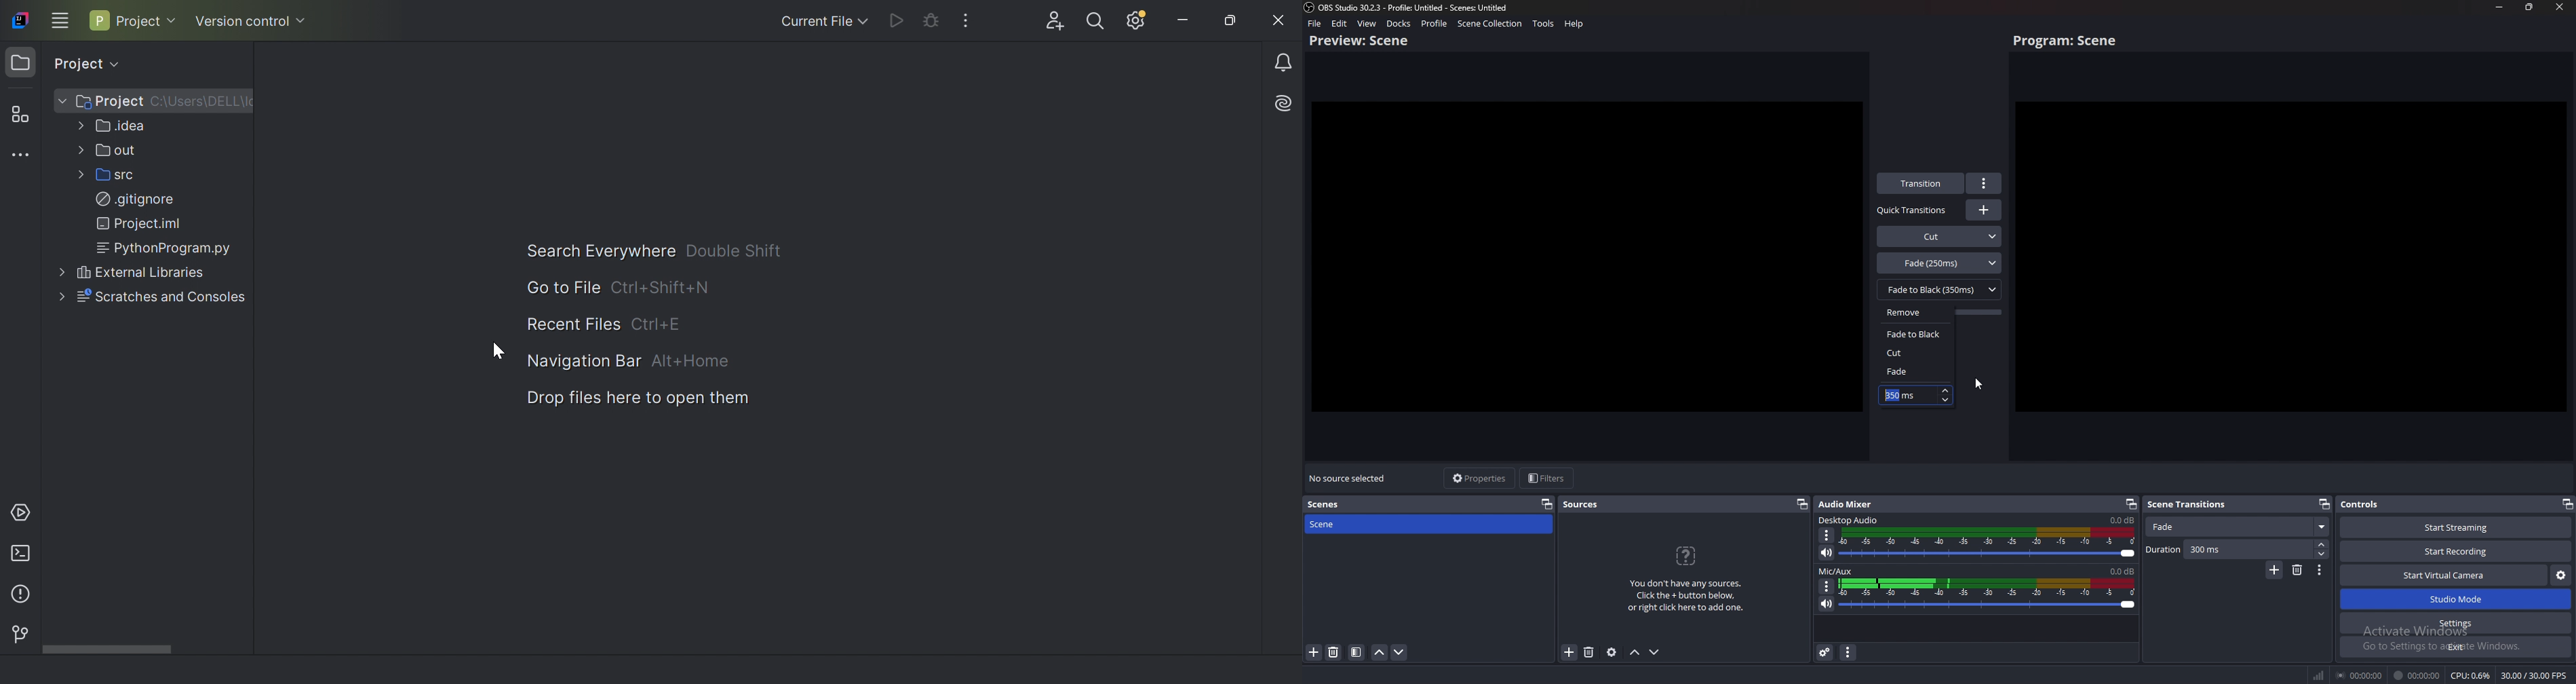 Image resolution: width=2576 pixels, height=700 pixels. What do you see at coordinates (1914, 353) in the screenshot?
I see `cut` at bounding box center [1914, 353].